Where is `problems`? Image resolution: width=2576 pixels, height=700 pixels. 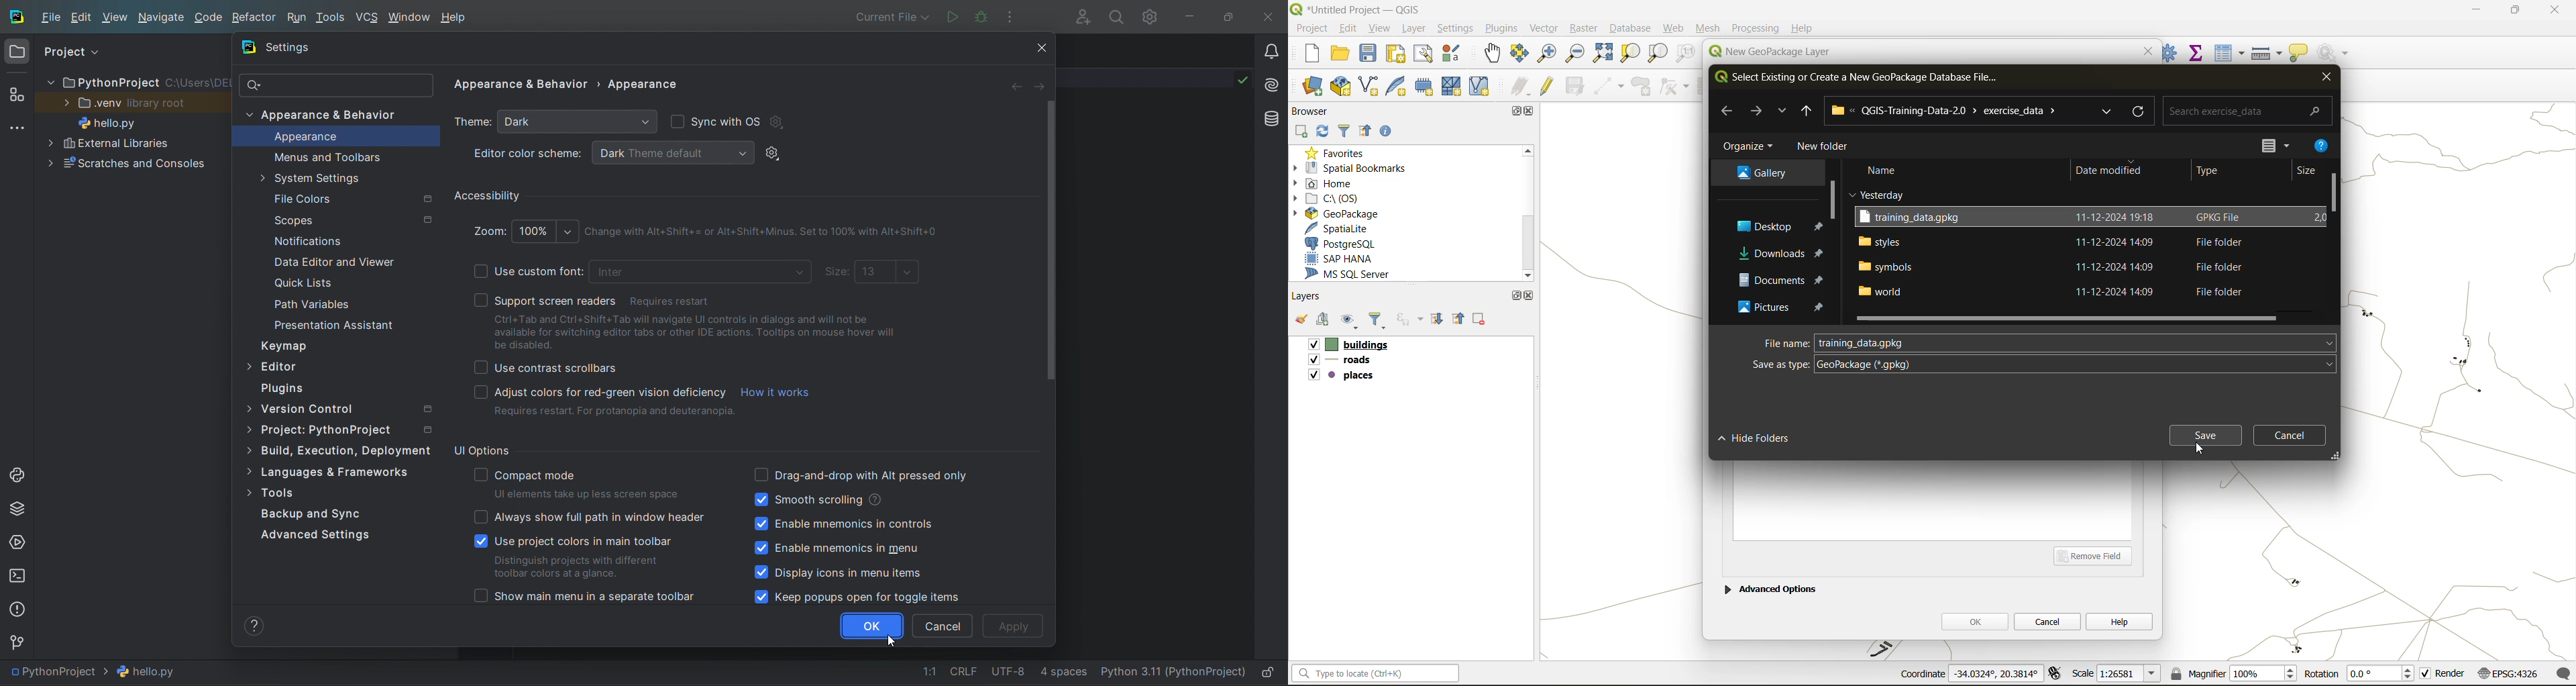 problems is located at coordinates (15, 607).